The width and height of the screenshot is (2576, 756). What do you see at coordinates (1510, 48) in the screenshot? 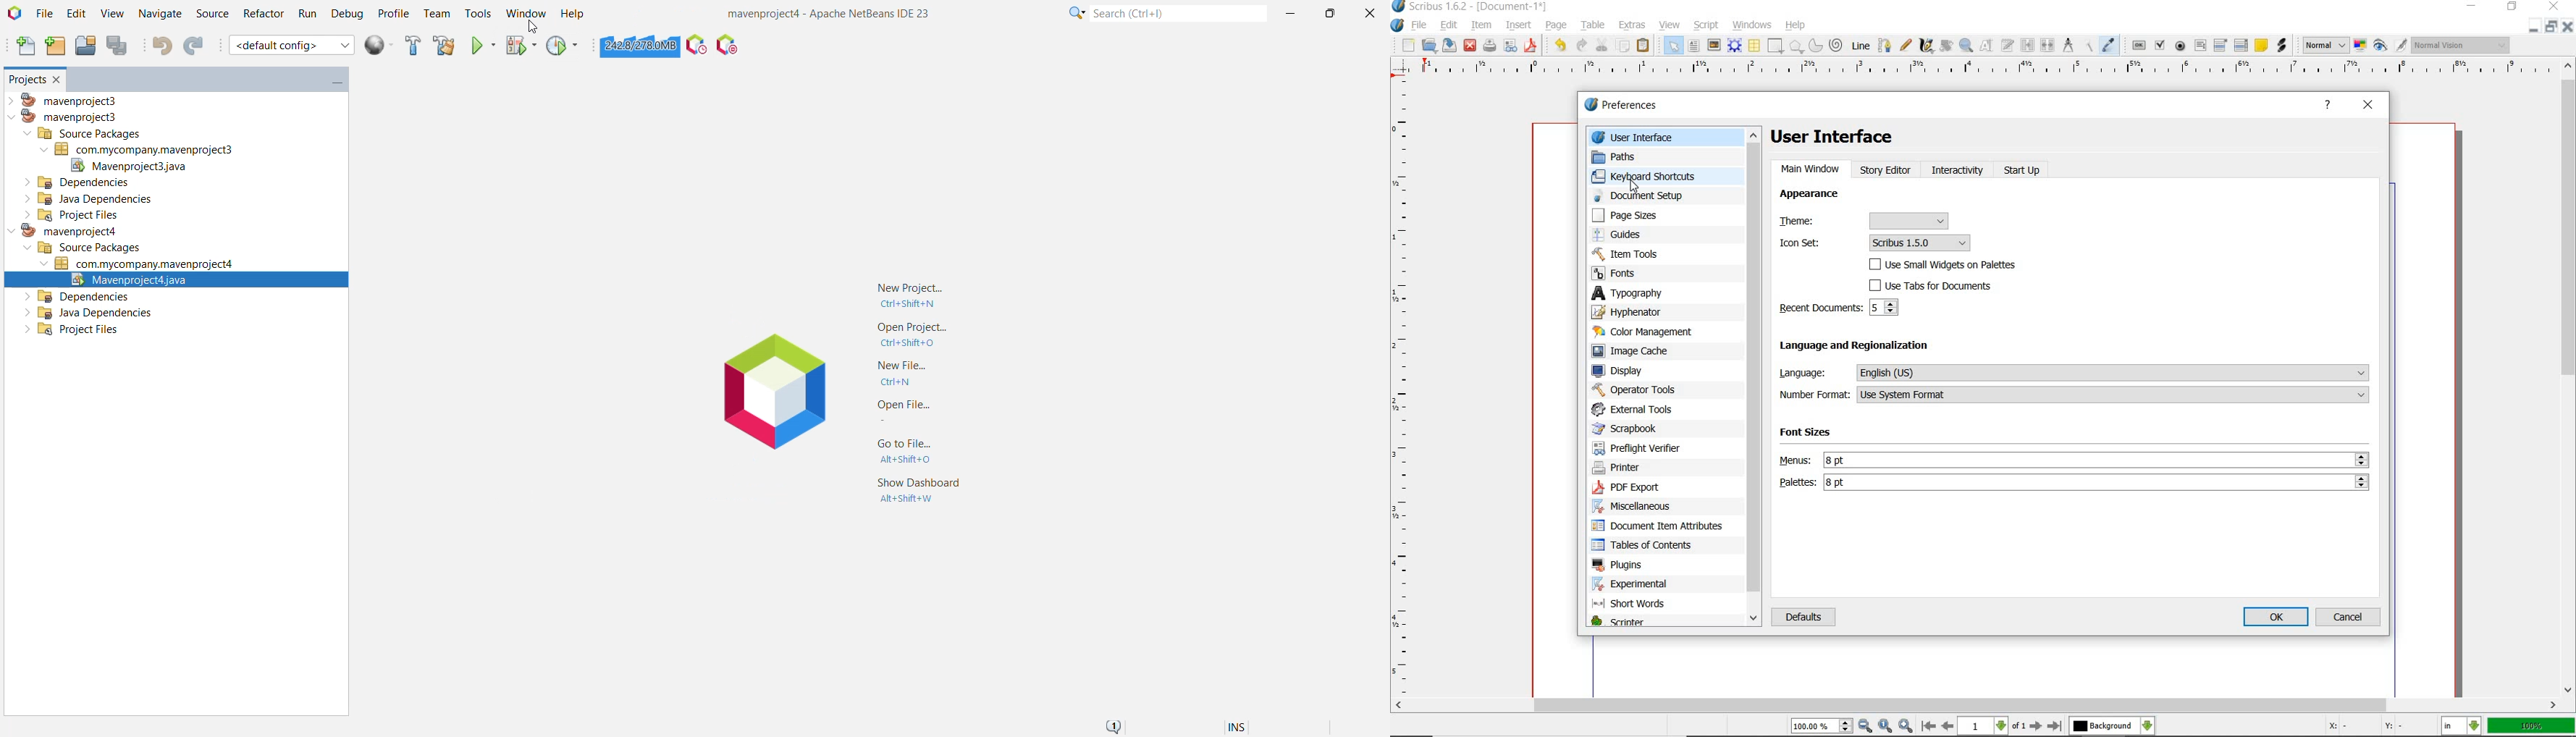
I see `` at bounding box center [1510, 48].